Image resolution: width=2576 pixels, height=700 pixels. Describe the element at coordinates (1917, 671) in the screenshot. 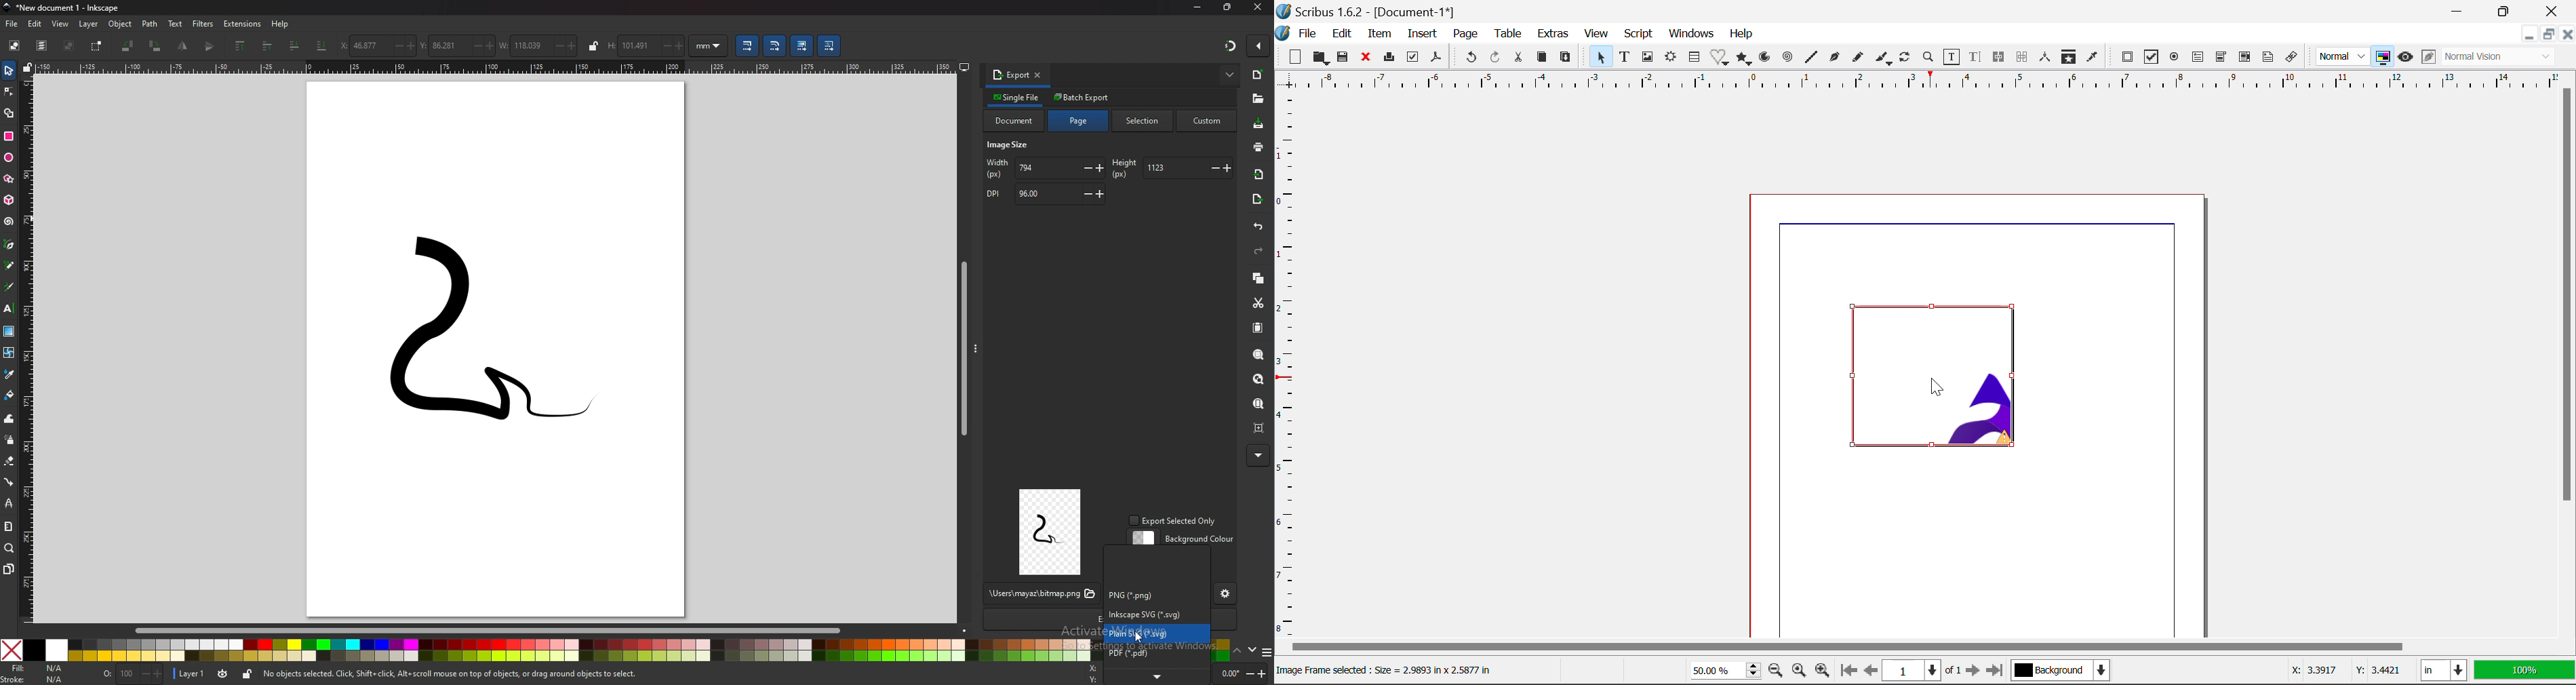

I see `Page Navigation` at that location.